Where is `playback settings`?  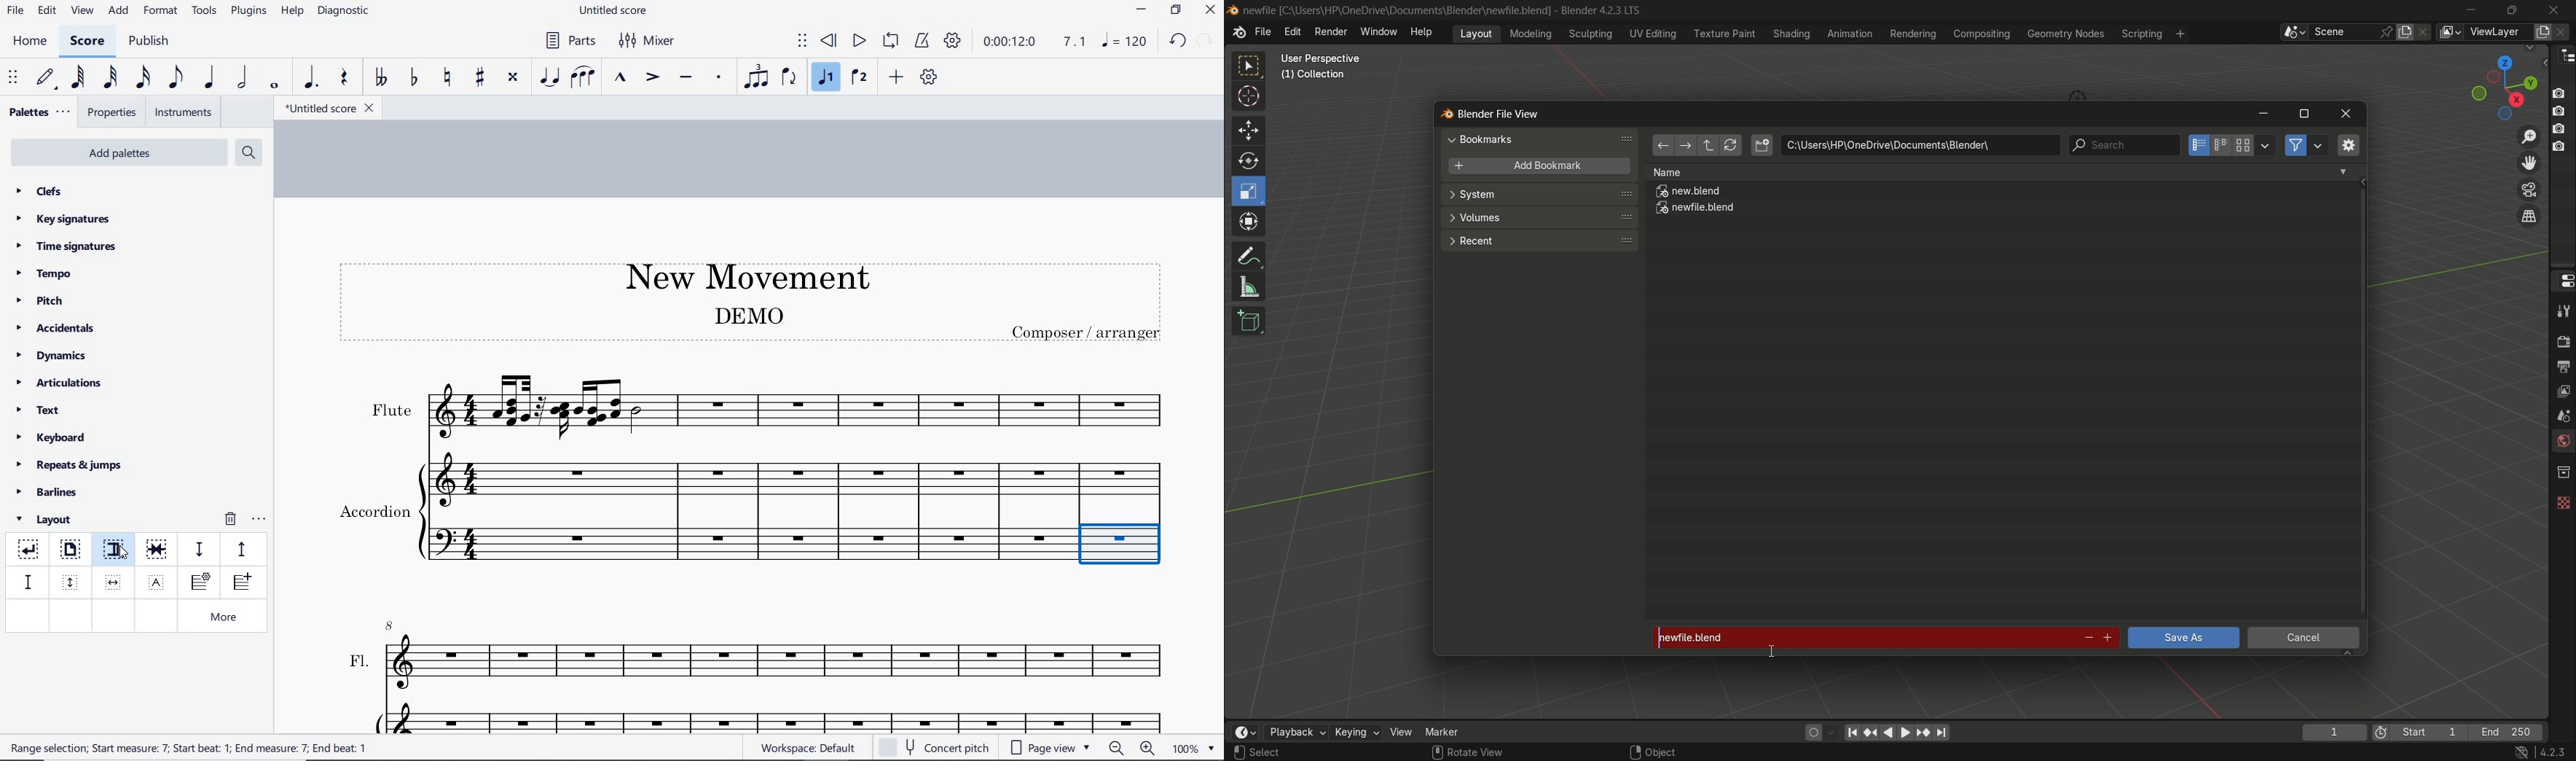
playback settings is located at coordinates (954, 40).